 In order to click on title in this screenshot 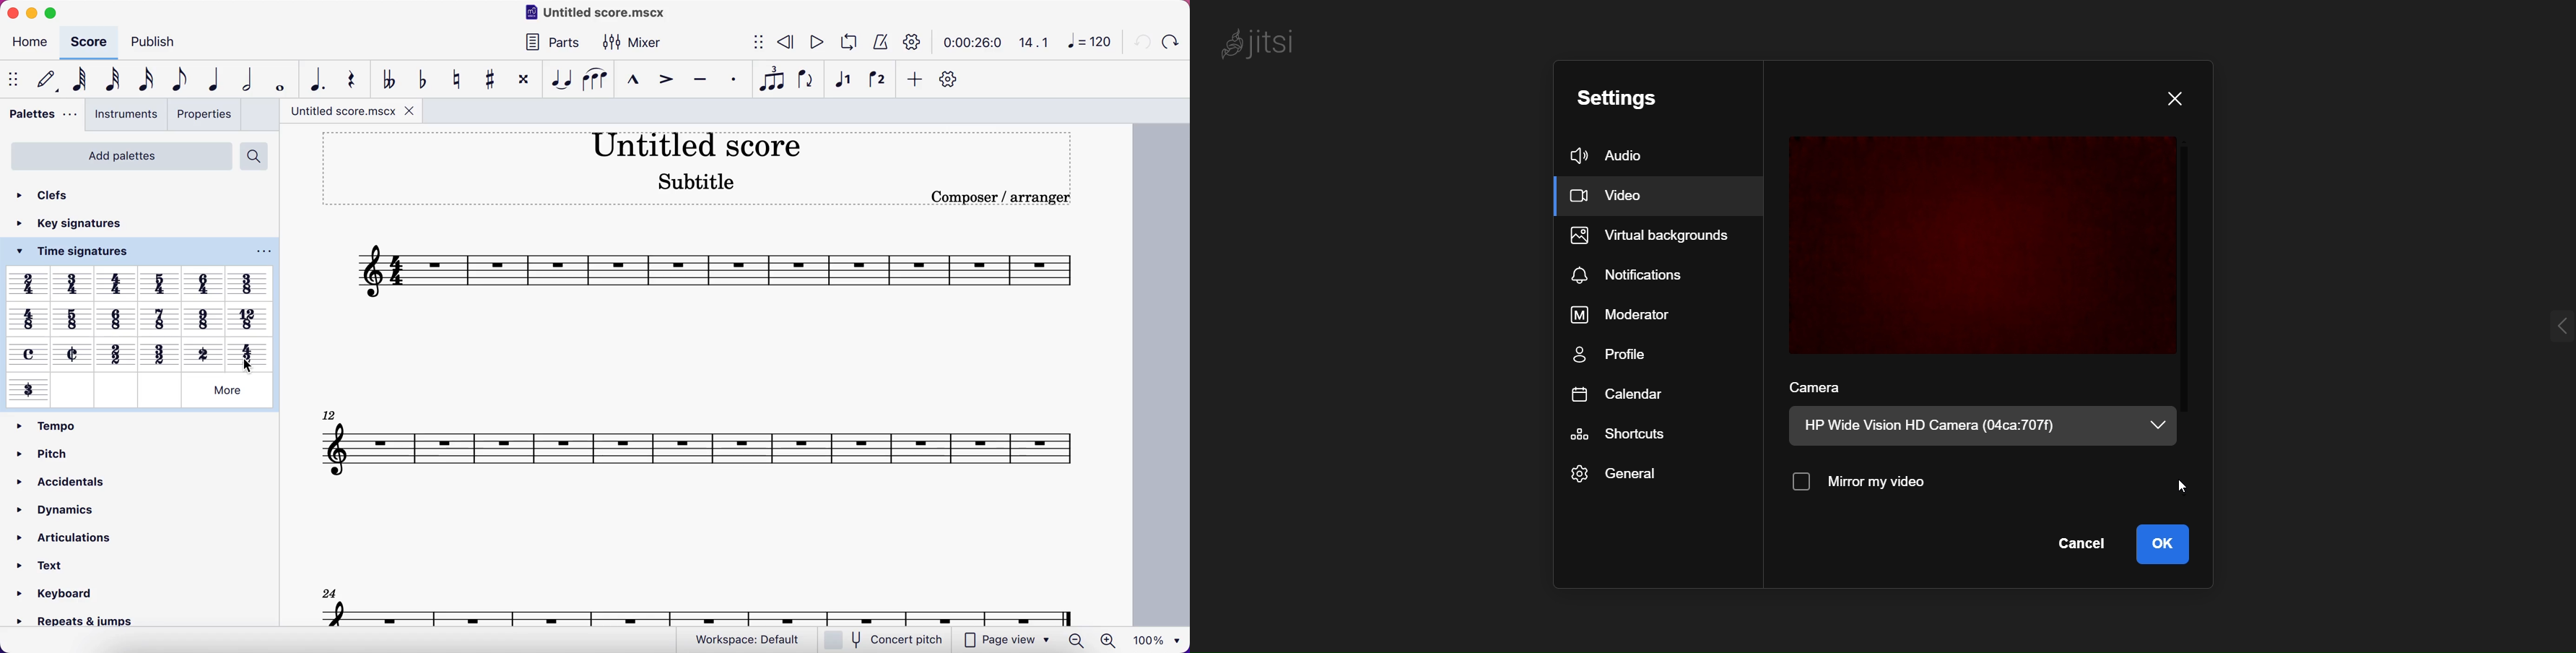, I will do `click(336, 113)`.